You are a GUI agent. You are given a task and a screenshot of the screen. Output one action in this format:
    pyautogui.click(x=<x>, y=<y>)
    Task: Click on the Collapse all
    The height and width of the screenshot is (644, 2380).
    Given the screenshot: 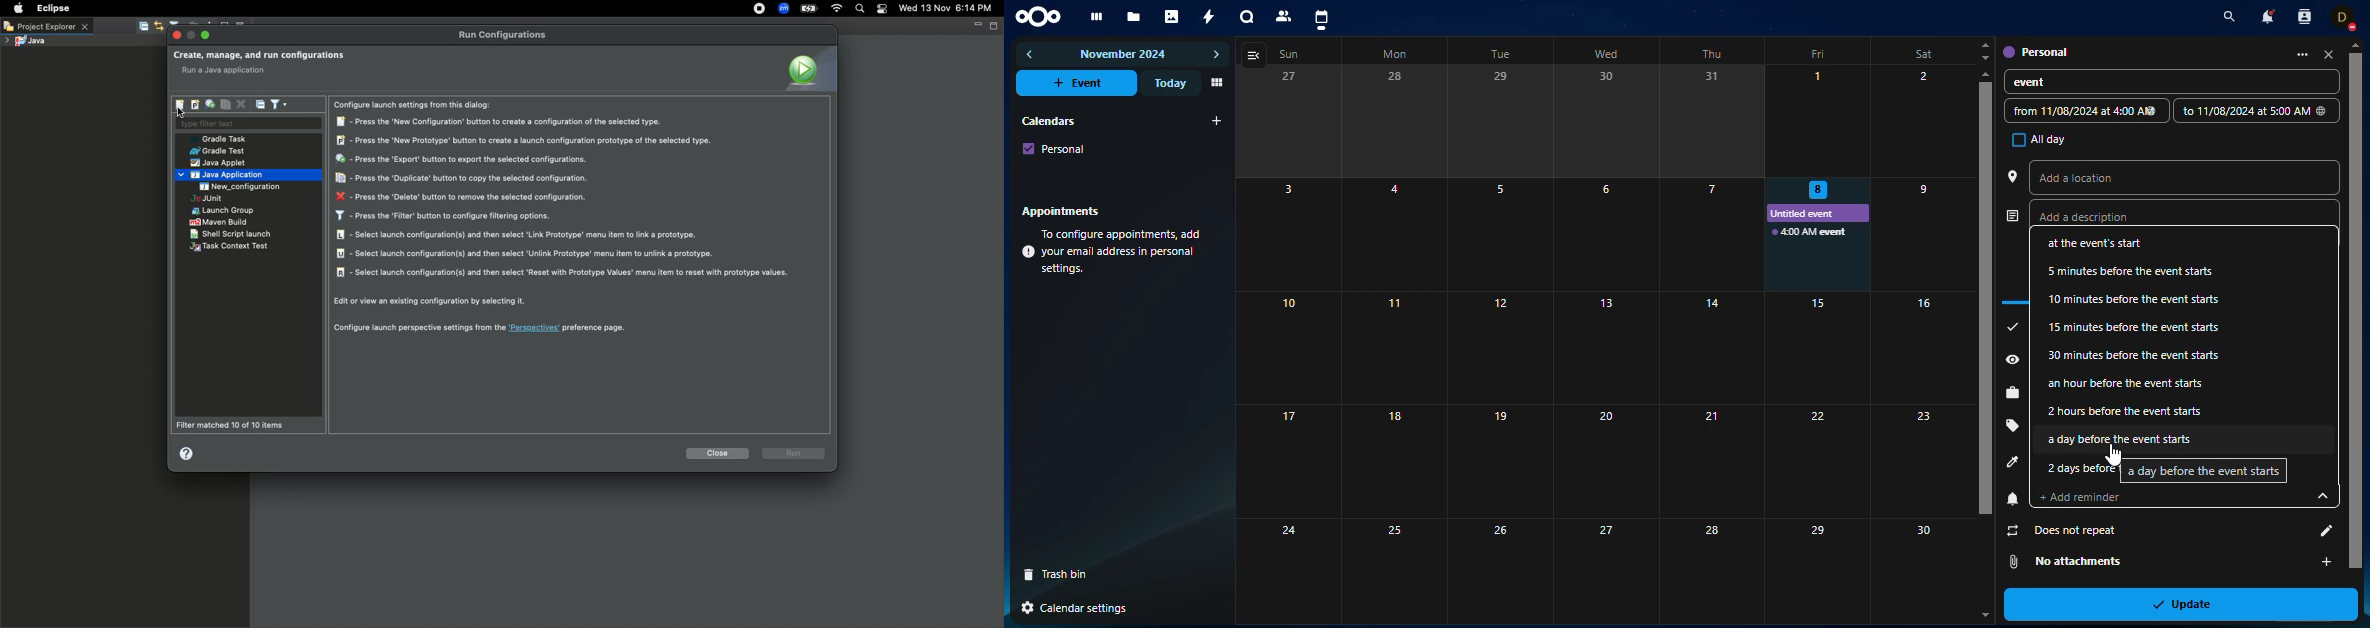 What is the action you would take?
    pyautogui.click(x=261, y=104)
    